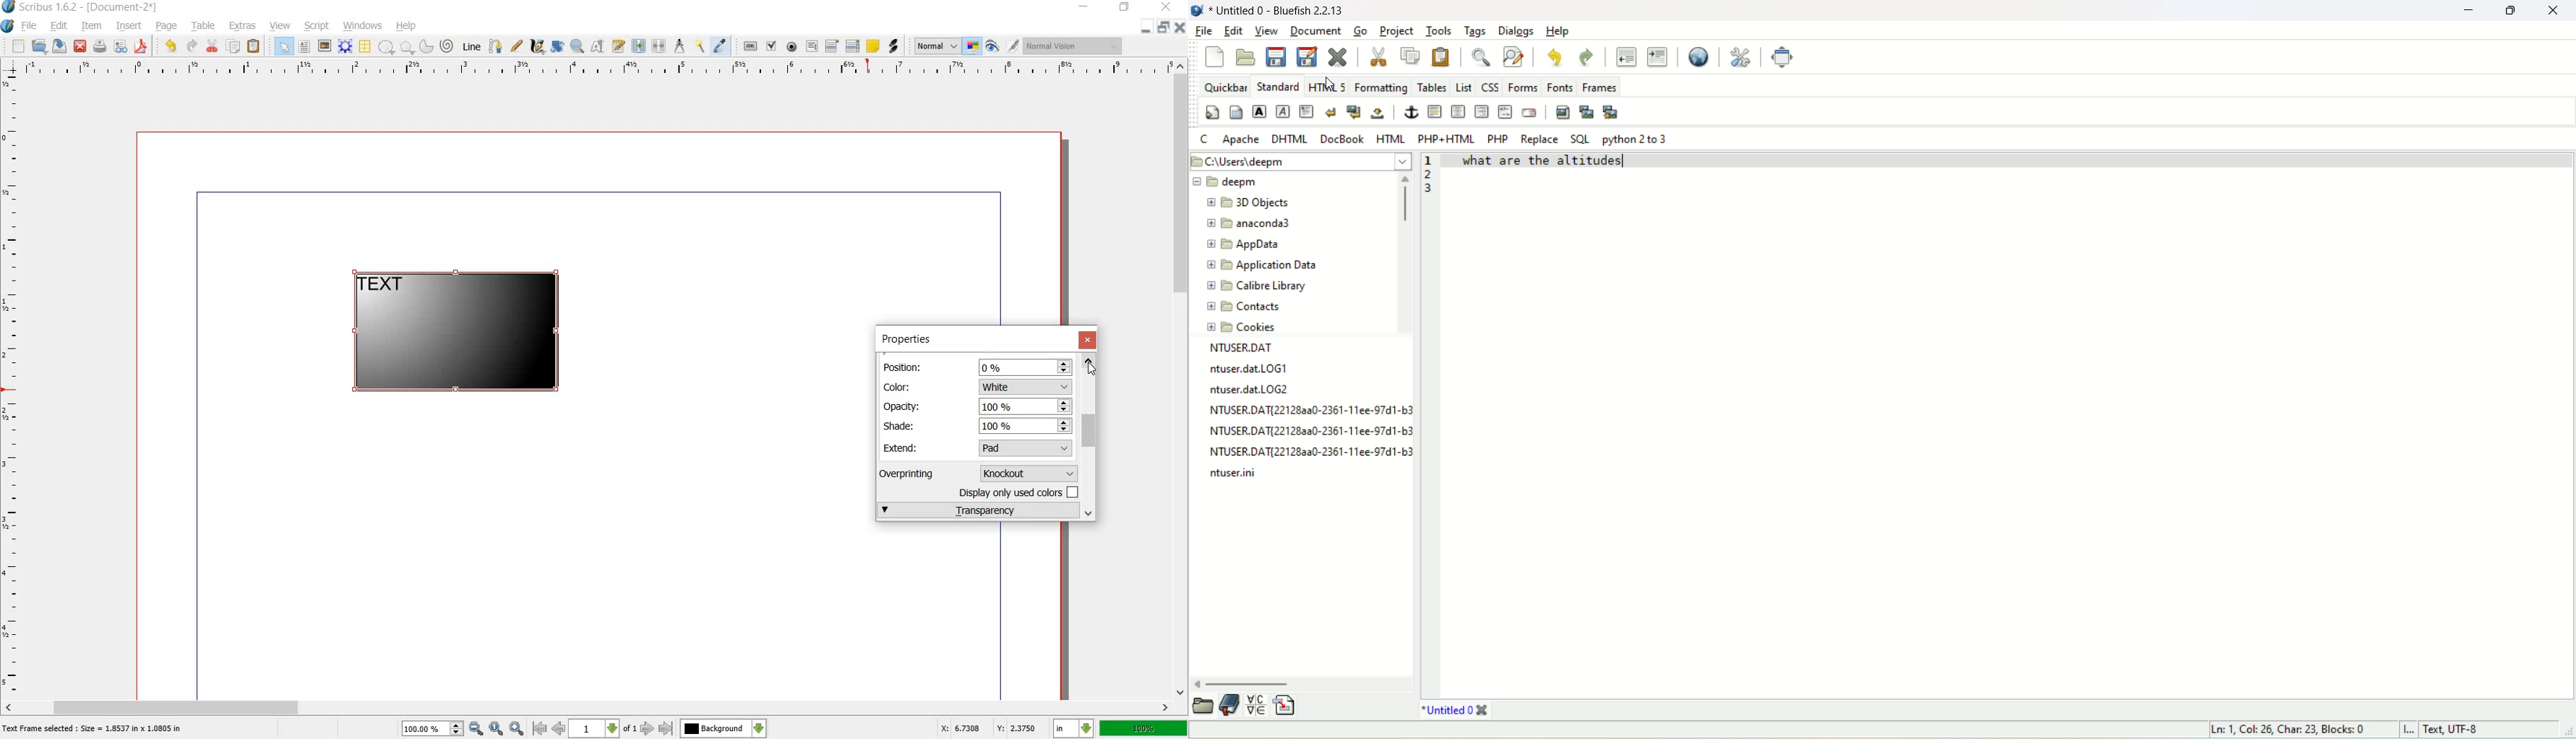 The image size is (2576, 756). What do you see at coordinates (18, 47) in the screenshot?
I see `new` at bounding box center [18, 47].